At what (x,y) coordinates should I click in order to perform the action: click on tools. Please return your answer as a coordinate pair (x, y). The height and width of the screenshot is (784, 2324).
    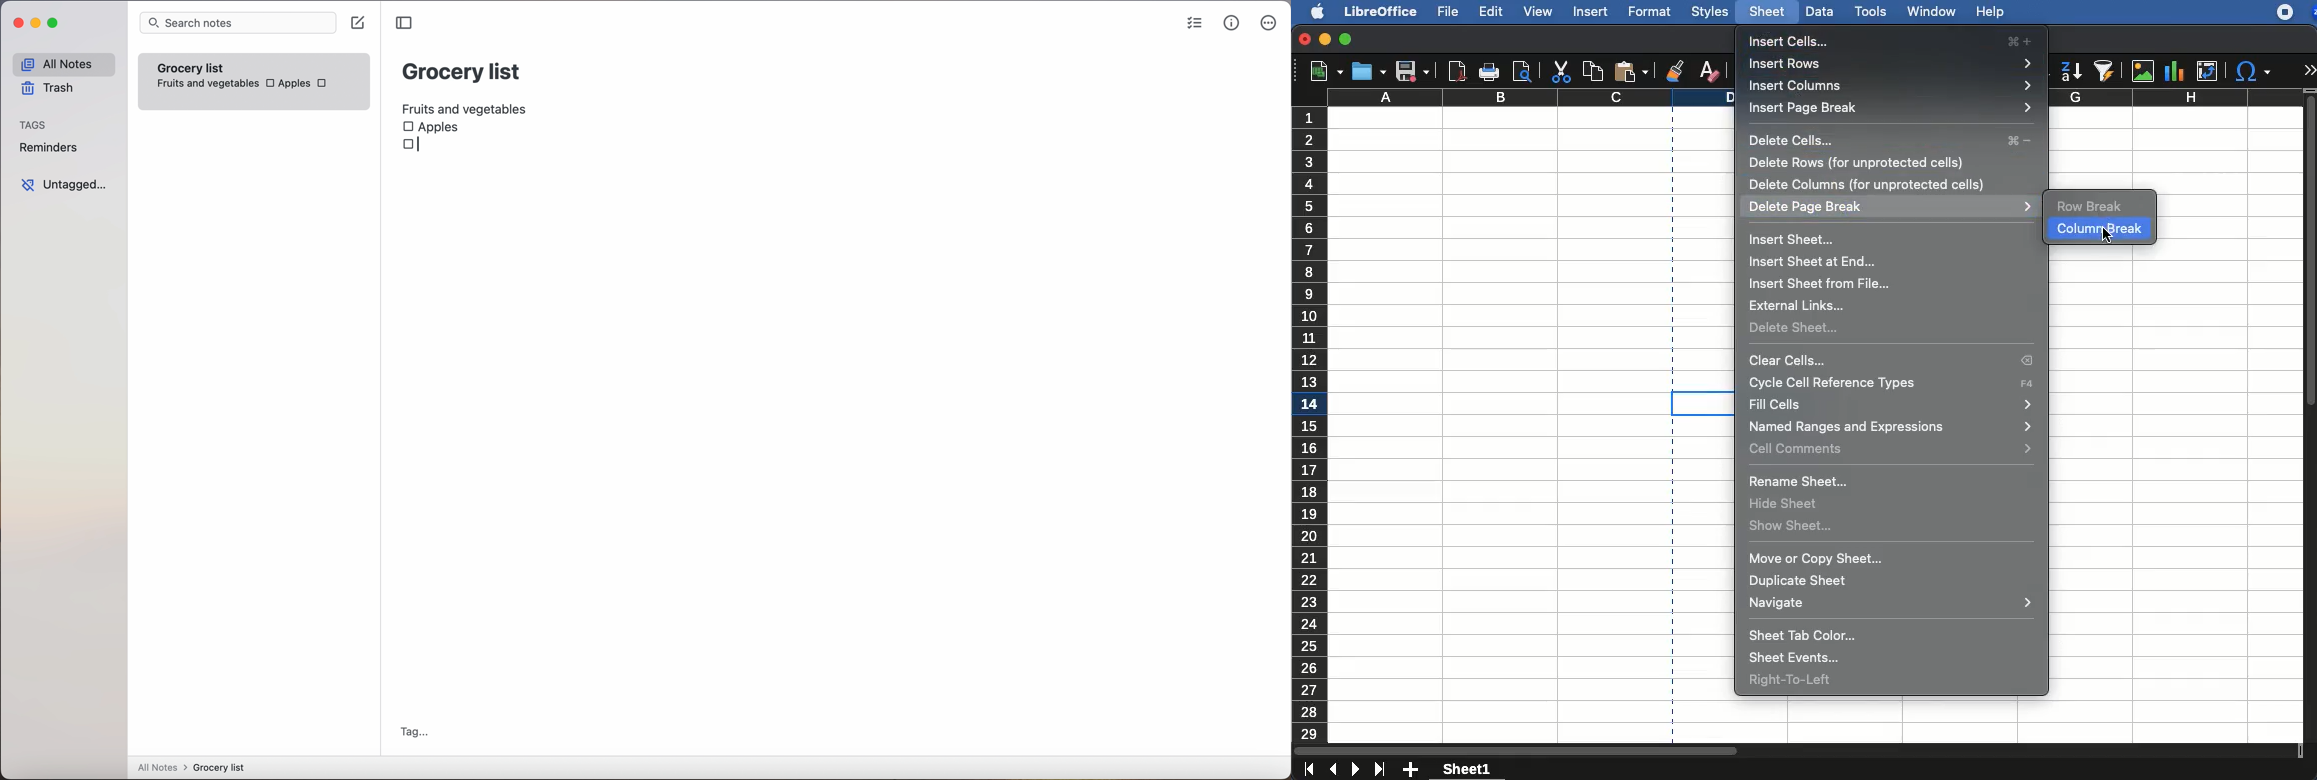
    Looking at the image, I should click on (1871, 13).